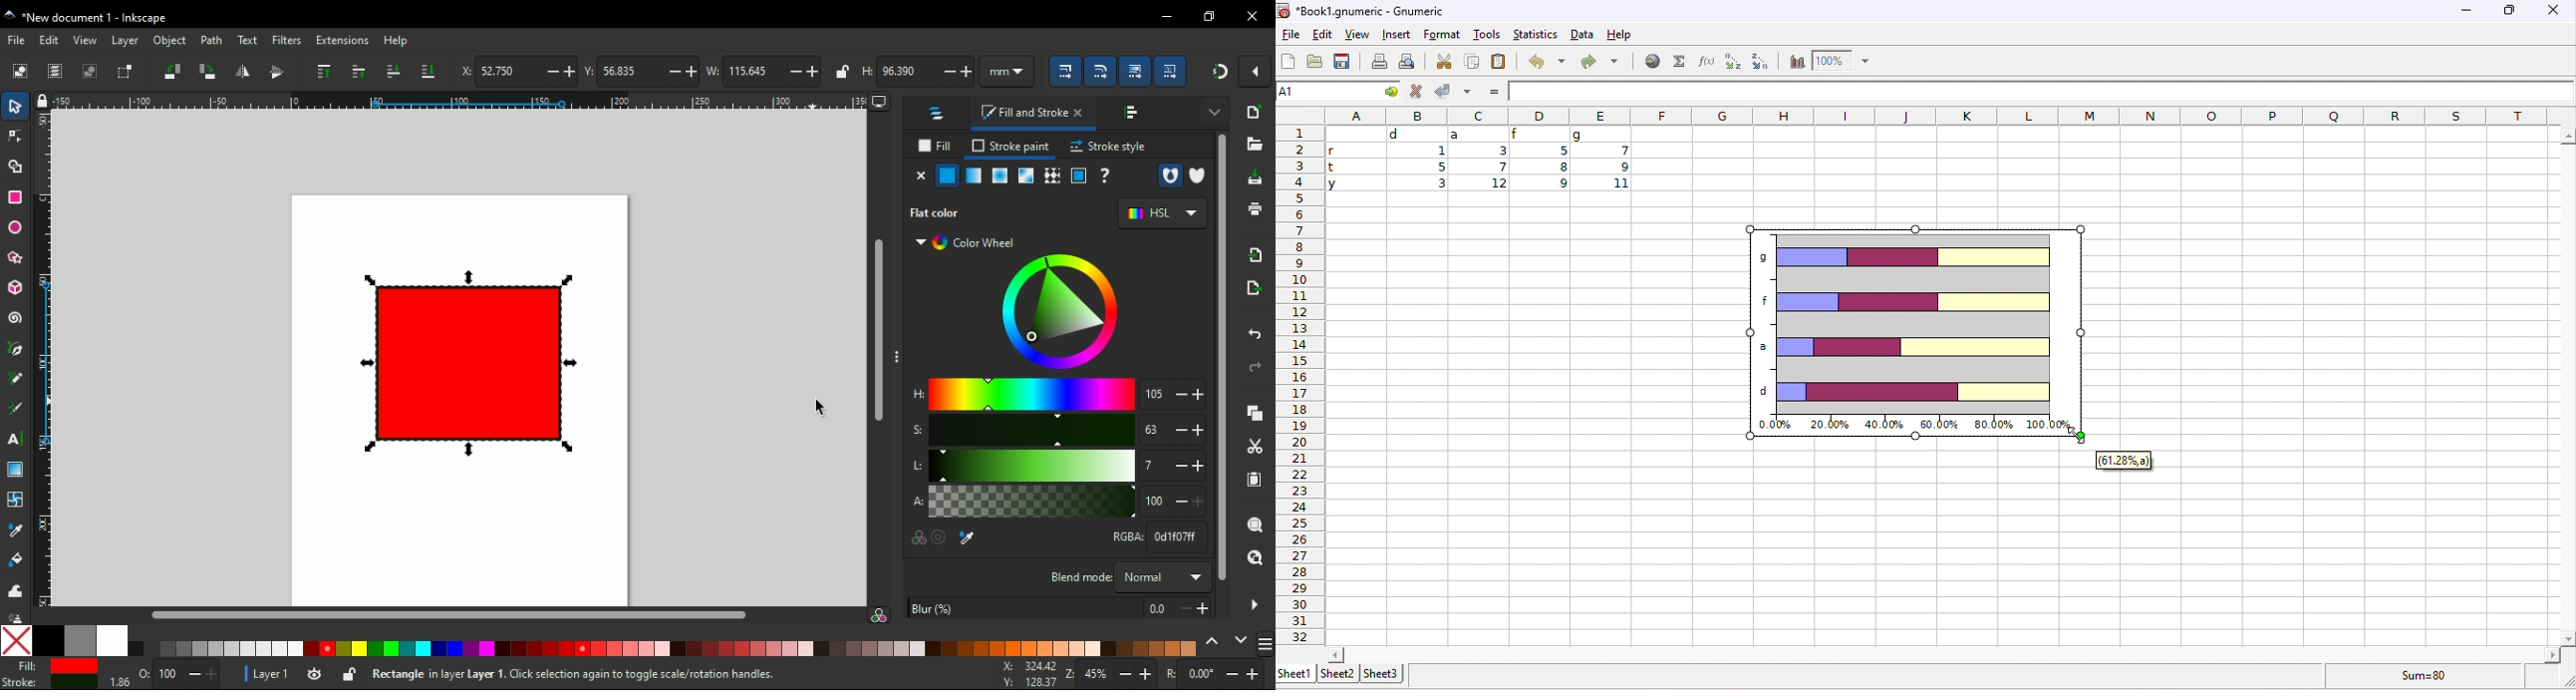 This screenshot has width=2576, height=700. What do you see at coordinates (1032, 394) in the screenshot?
I see `hue` at bounding box center [1032, 394].